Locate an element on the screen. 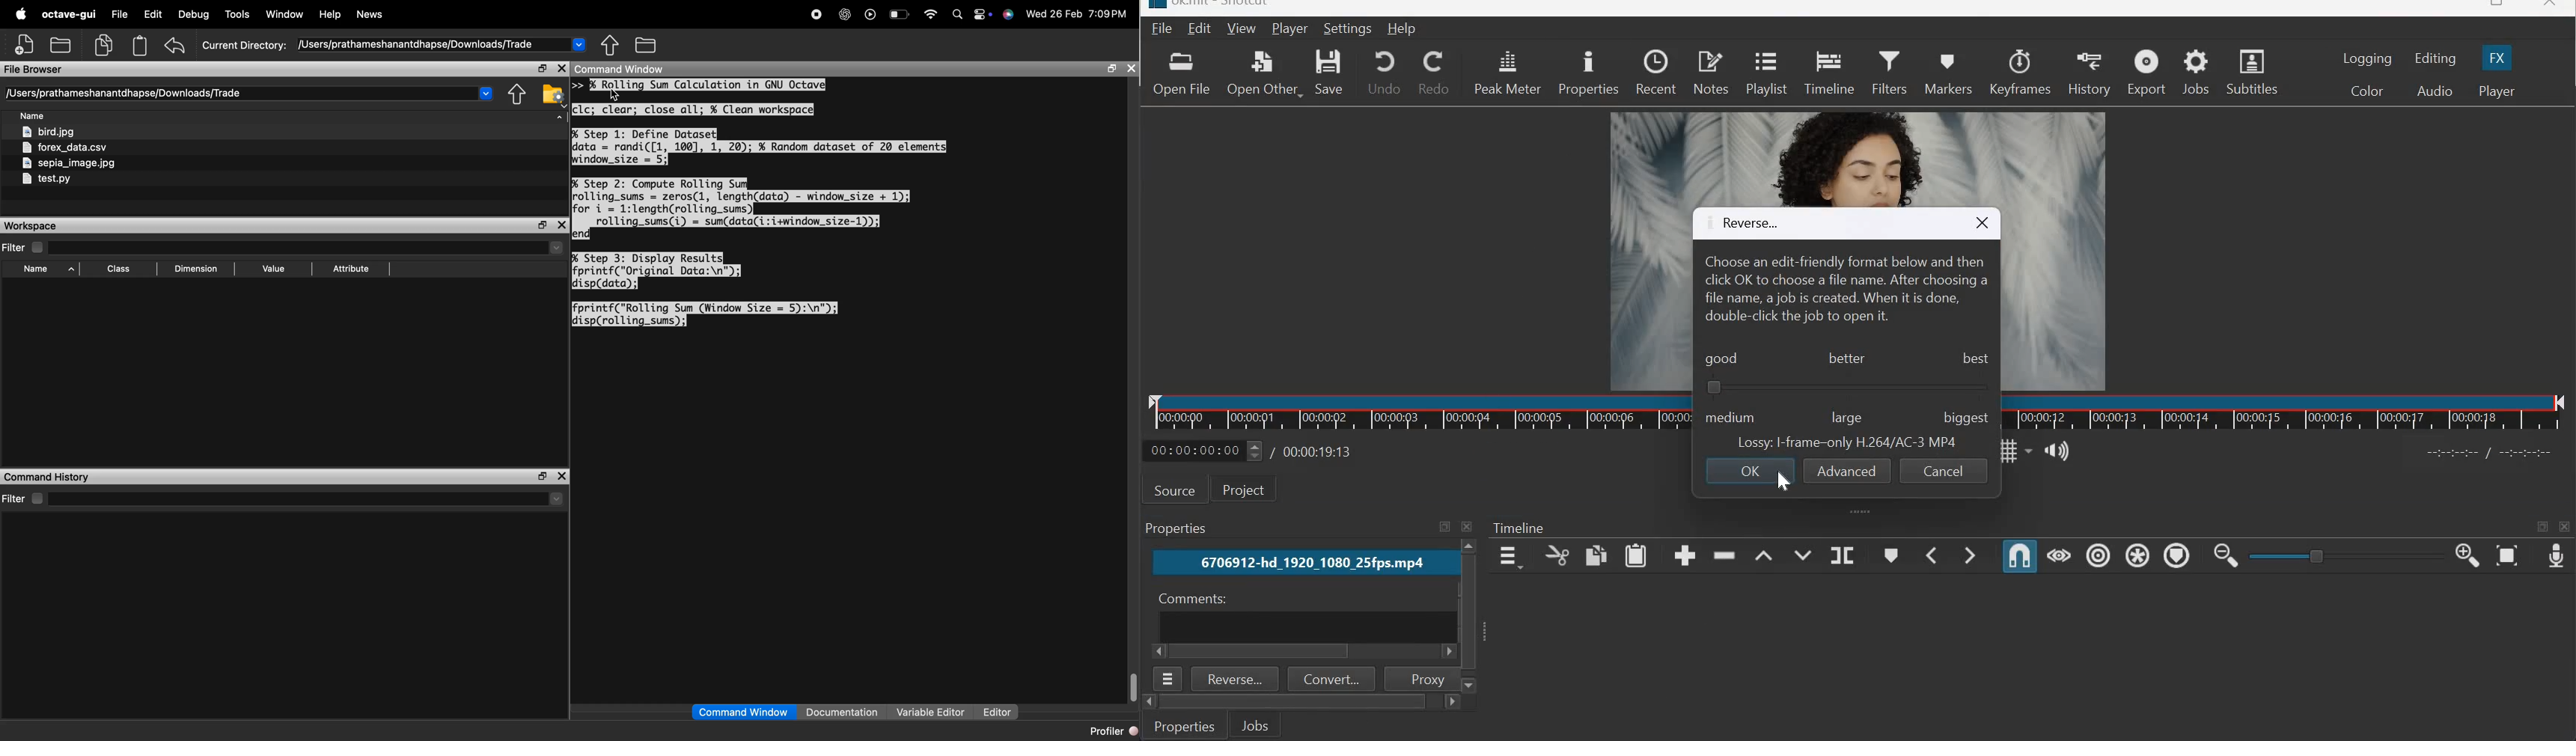 The height and width of the screenshot is (756, 2576). maximize is located at coordinates (543, 225).